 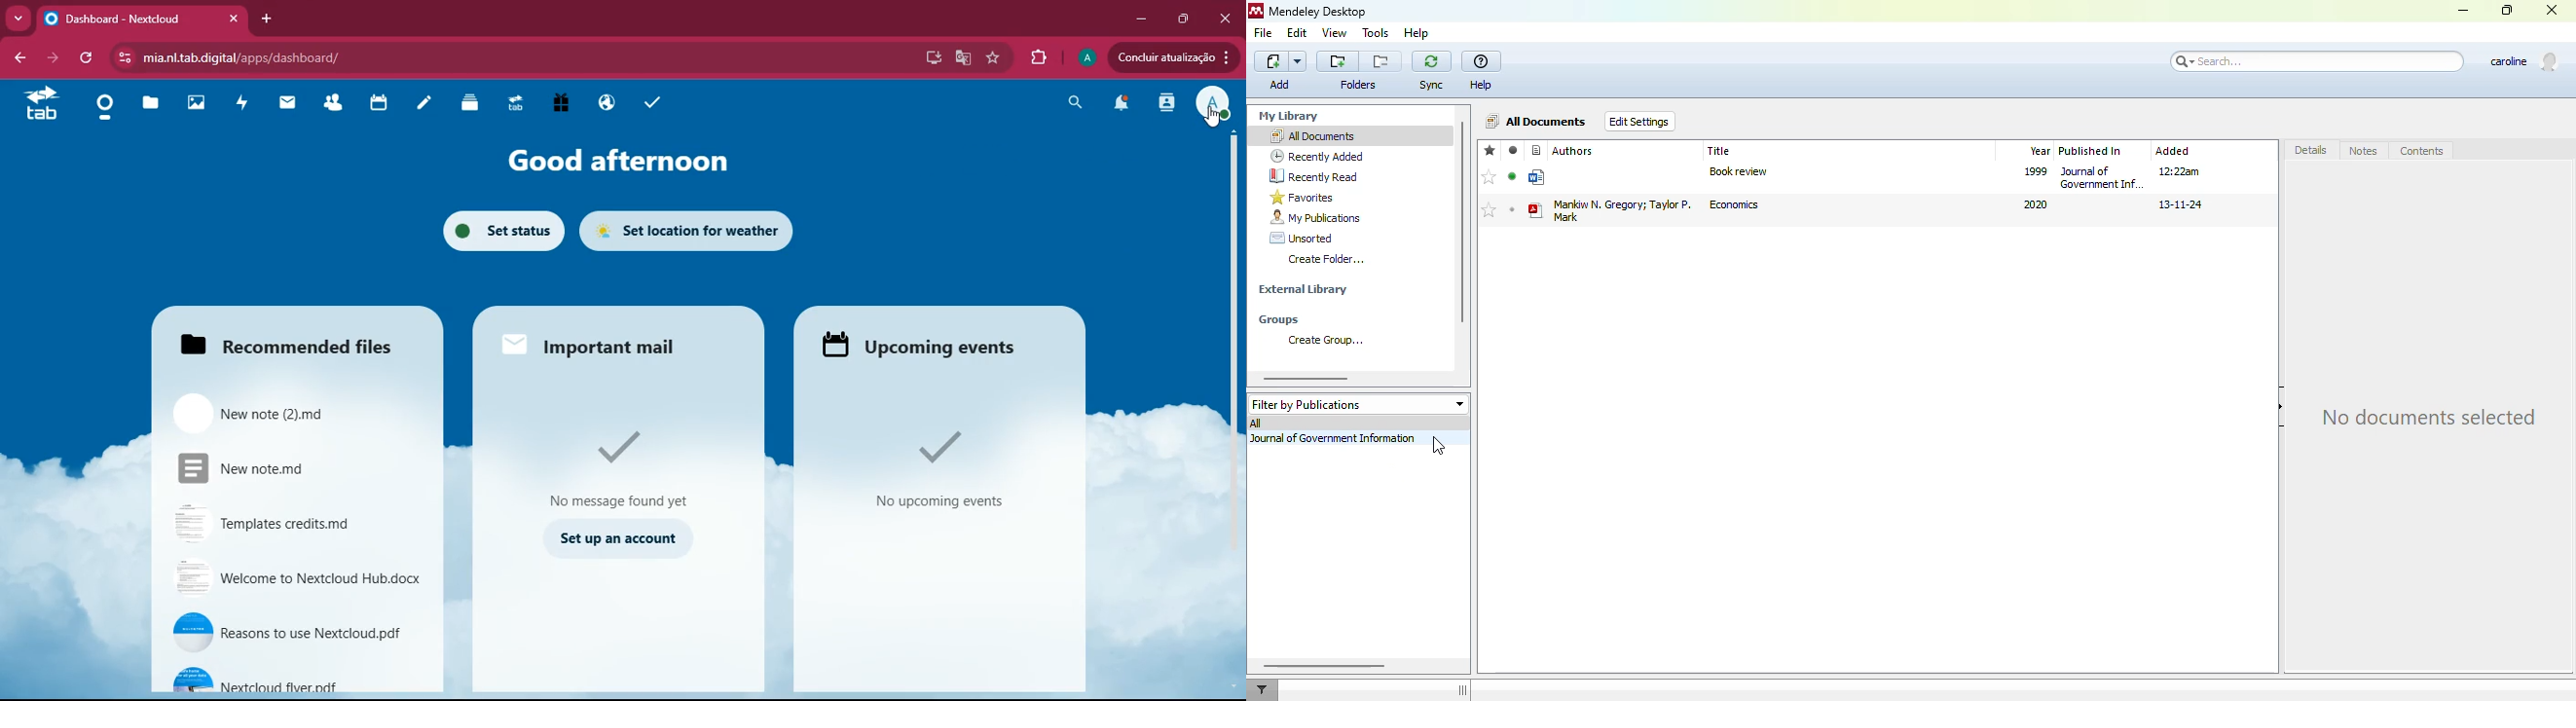 What do you see at coordinates (2316, 62) in the screenshot?
I see `search` at bounding box center [2316, 62].